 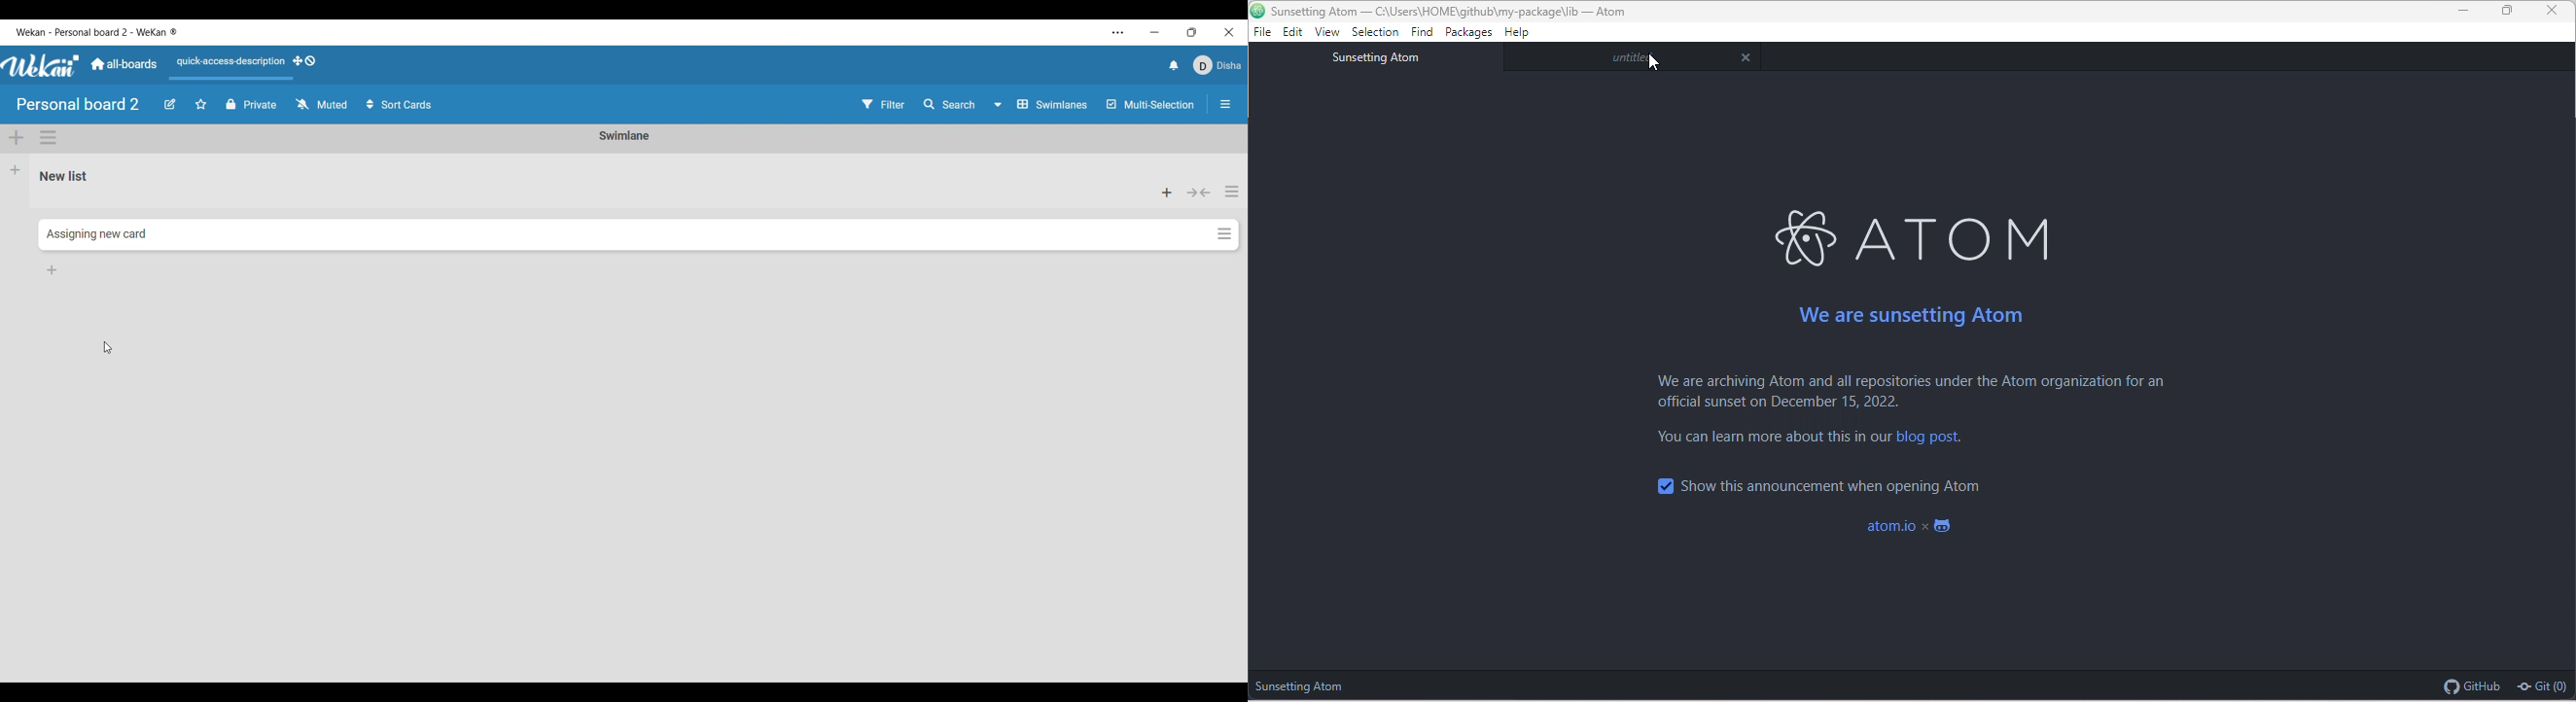 I want to click on Quick access description, so click(x=228, y=67).